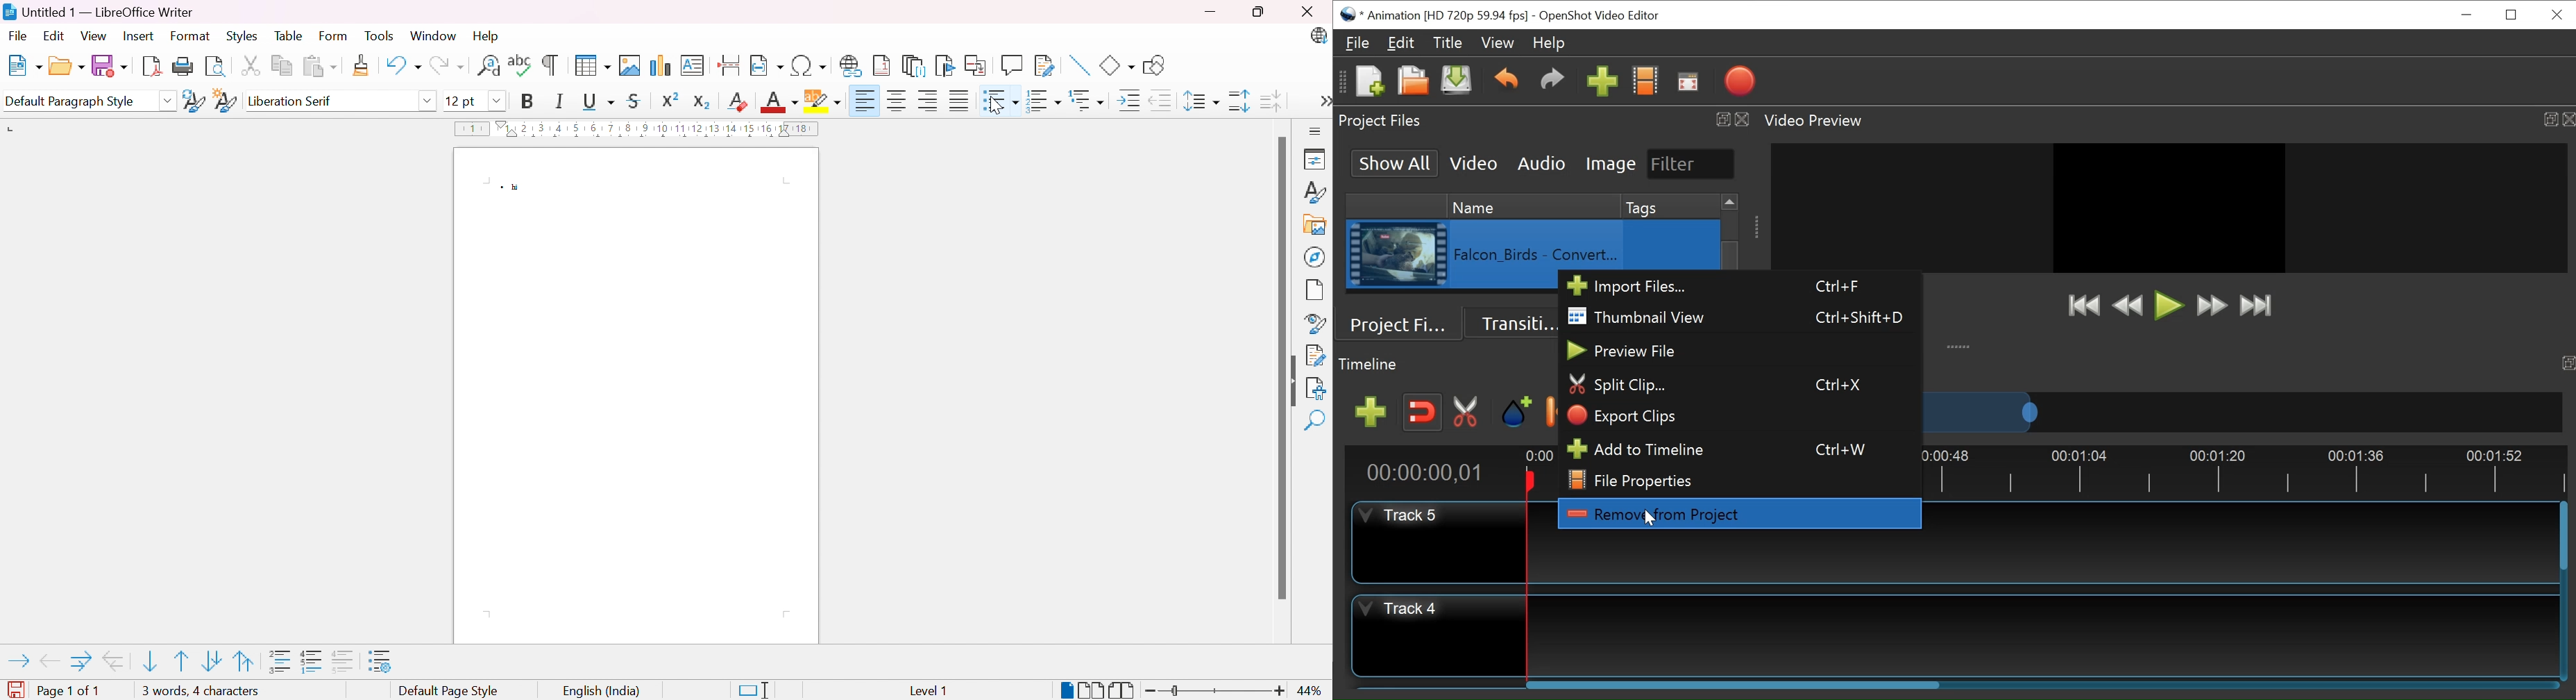 Image resolution: width=2576 pixels, height=700 pixels. What do you see at coordinates (51, 692) in the screenshot?
I see `Page 1 of 1` at bounding box center [51, 692].